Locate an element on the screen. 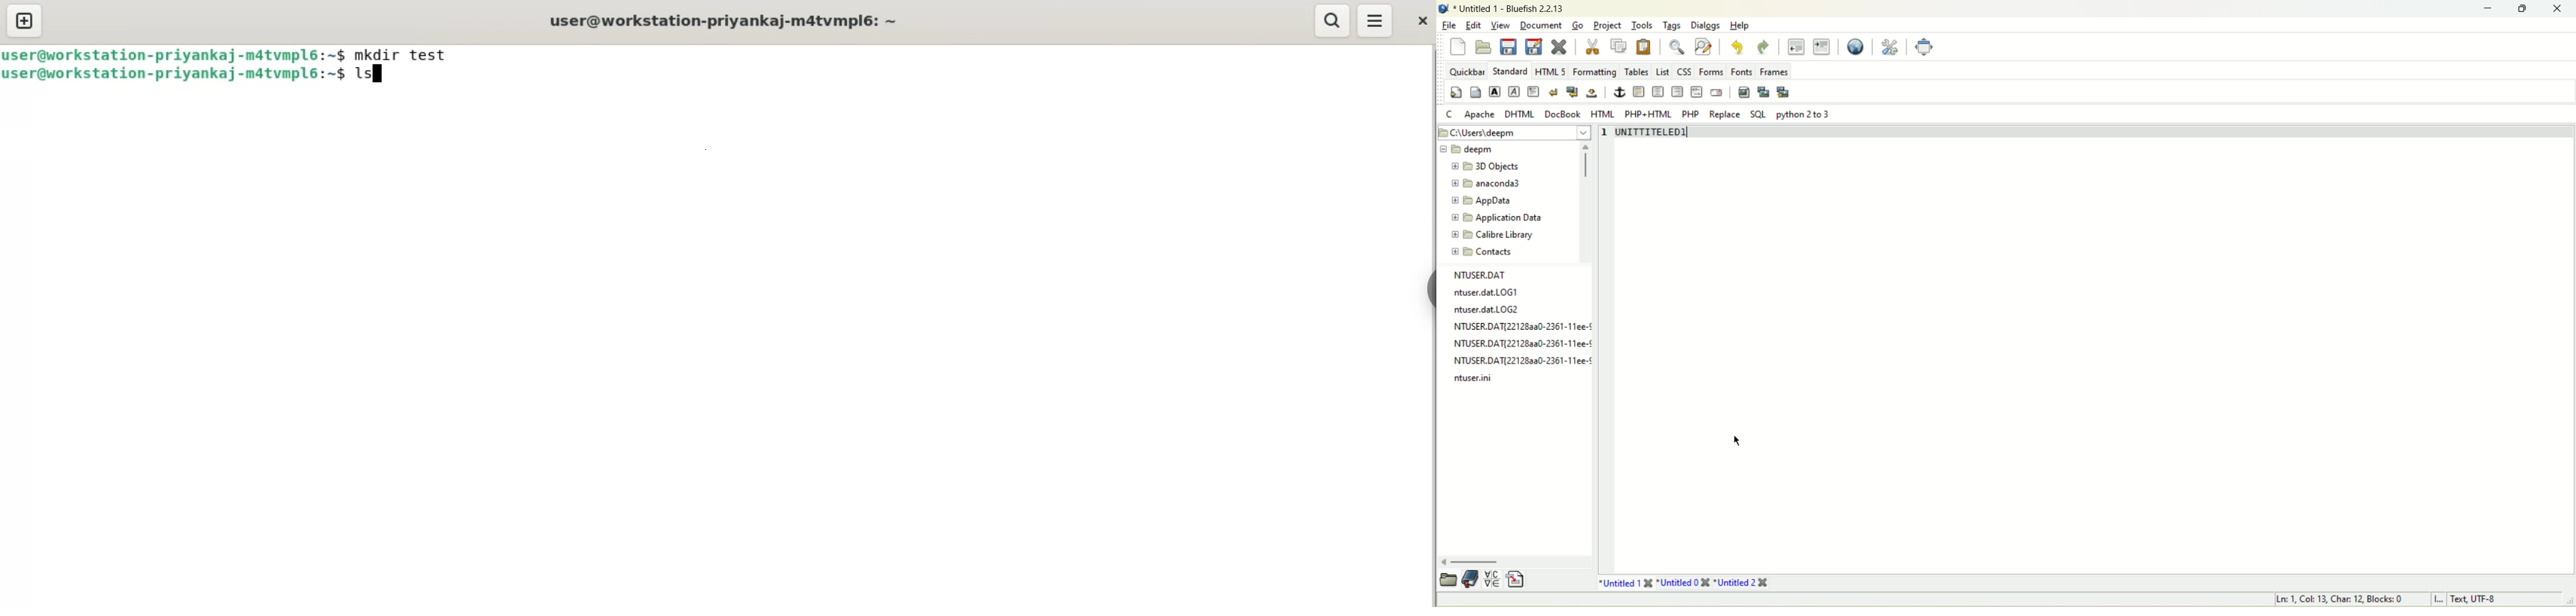  break and clear is located at coordinates (1572, 92).